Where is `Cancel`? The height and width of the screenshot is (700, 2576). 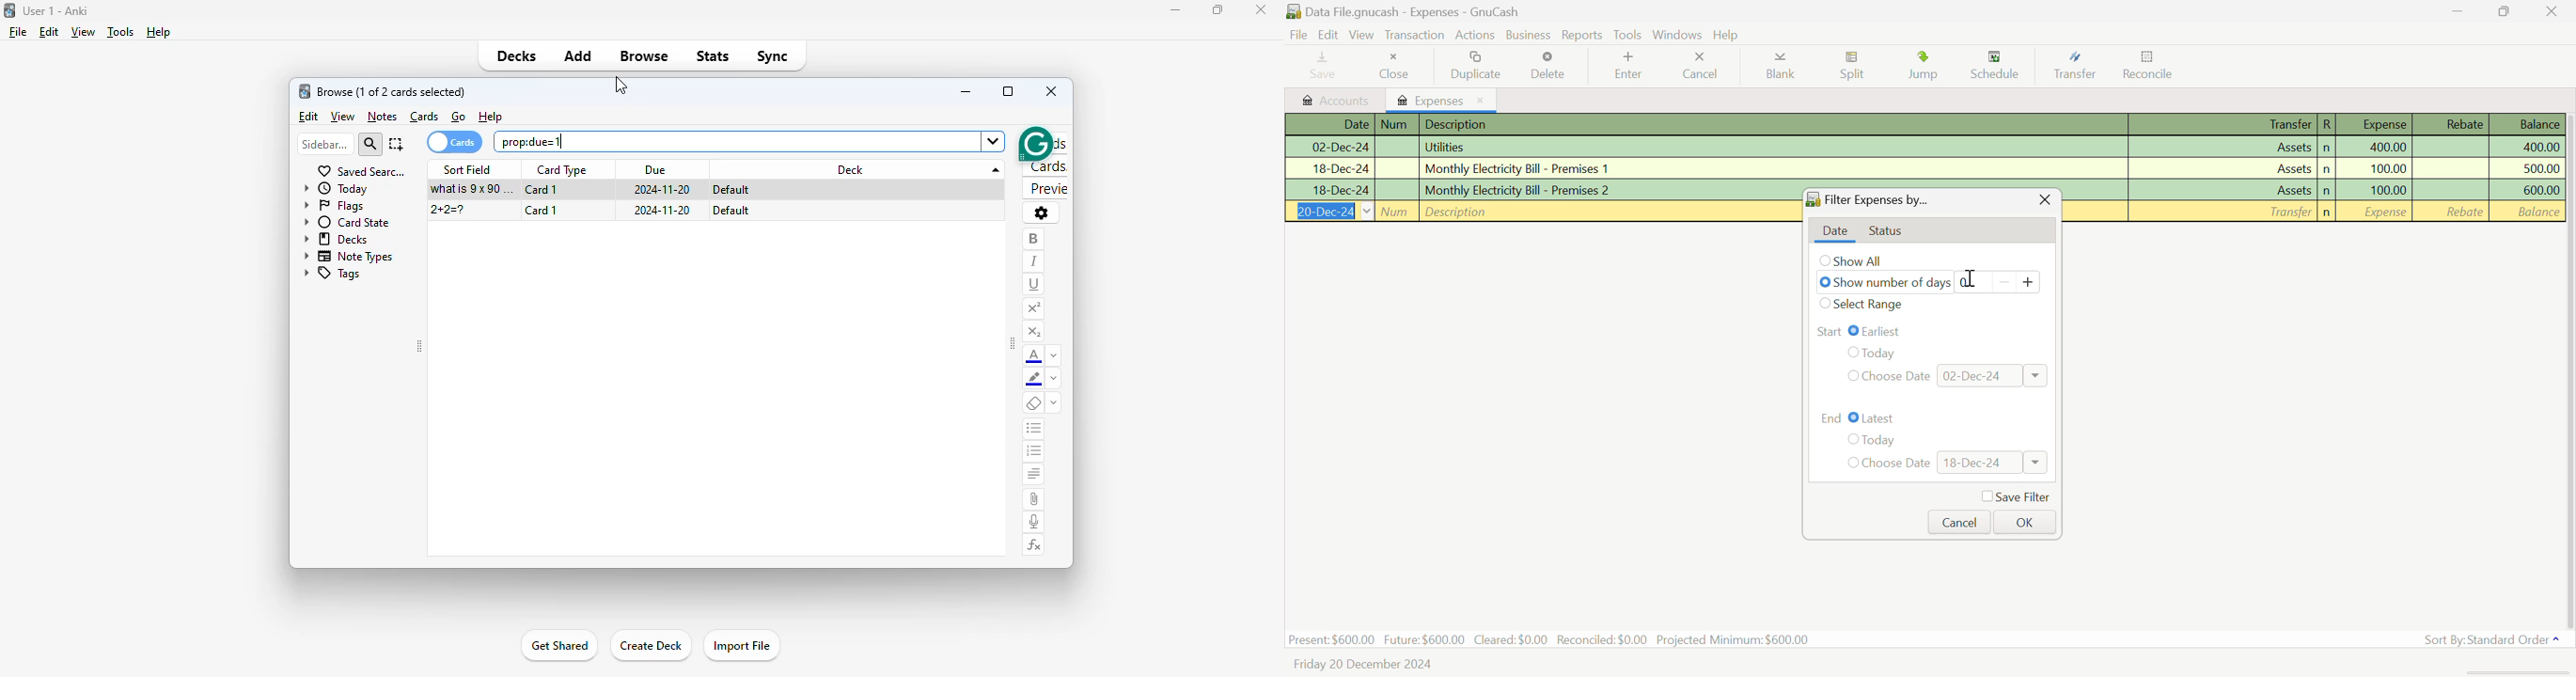 Cancel is located at coordinates (1958, 523).